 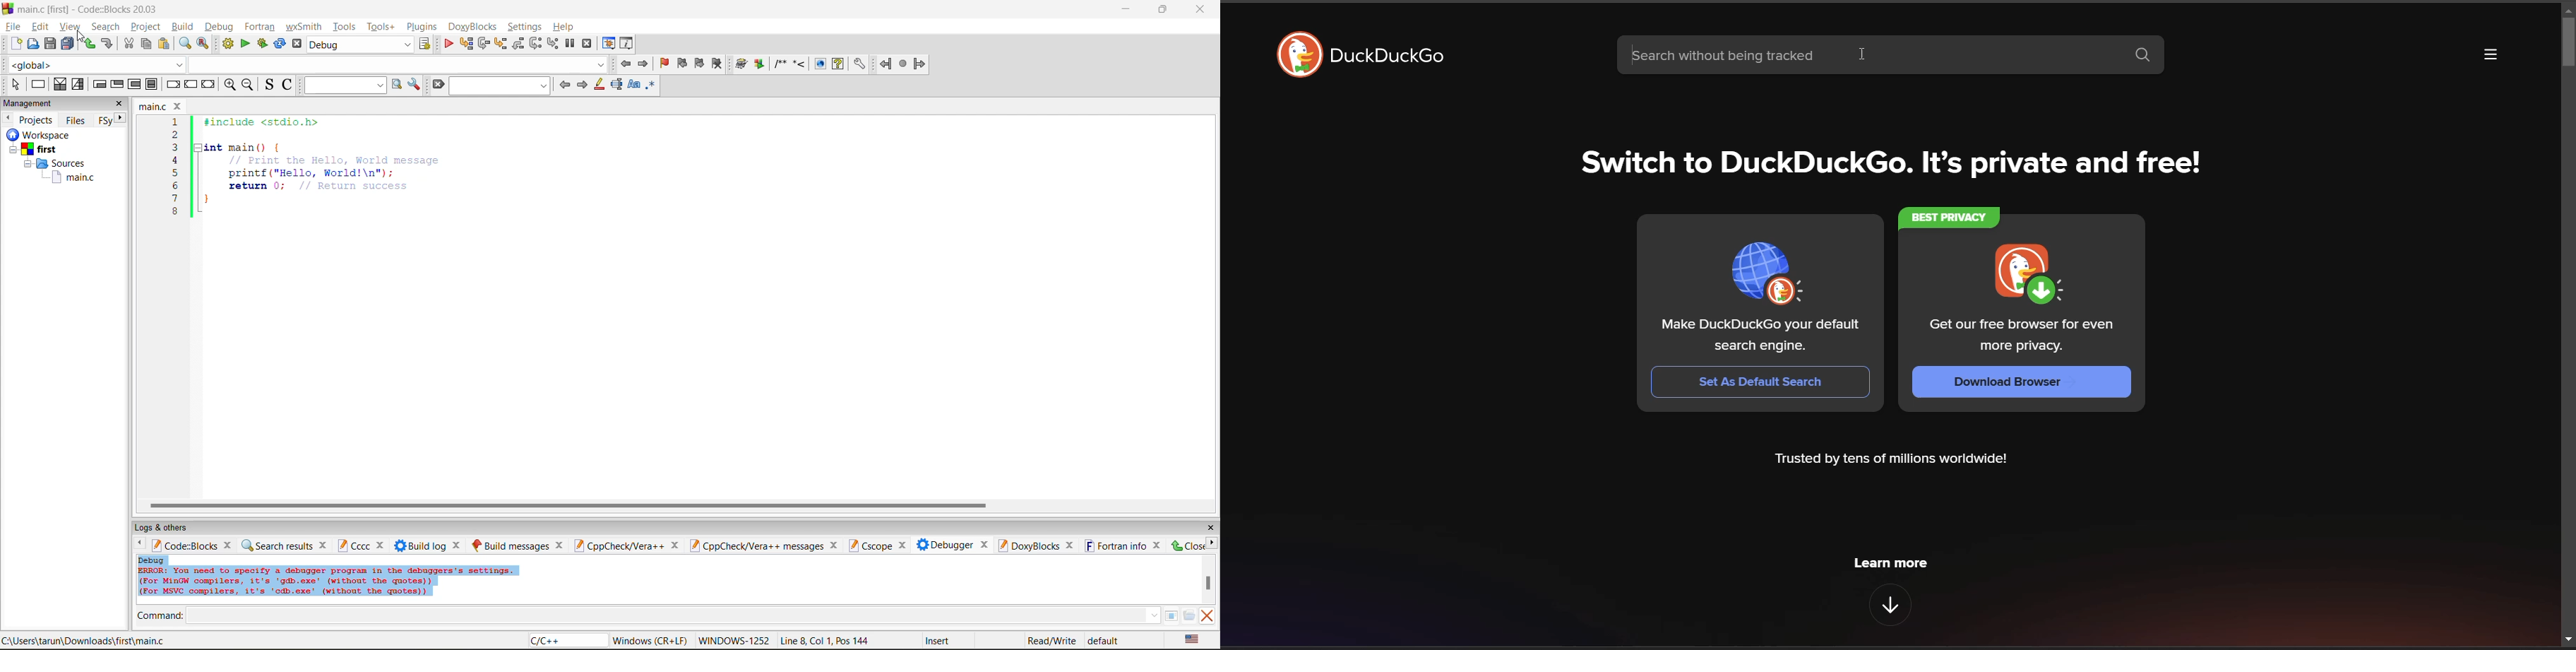 I want to click on run, so click(x=244, y=44).